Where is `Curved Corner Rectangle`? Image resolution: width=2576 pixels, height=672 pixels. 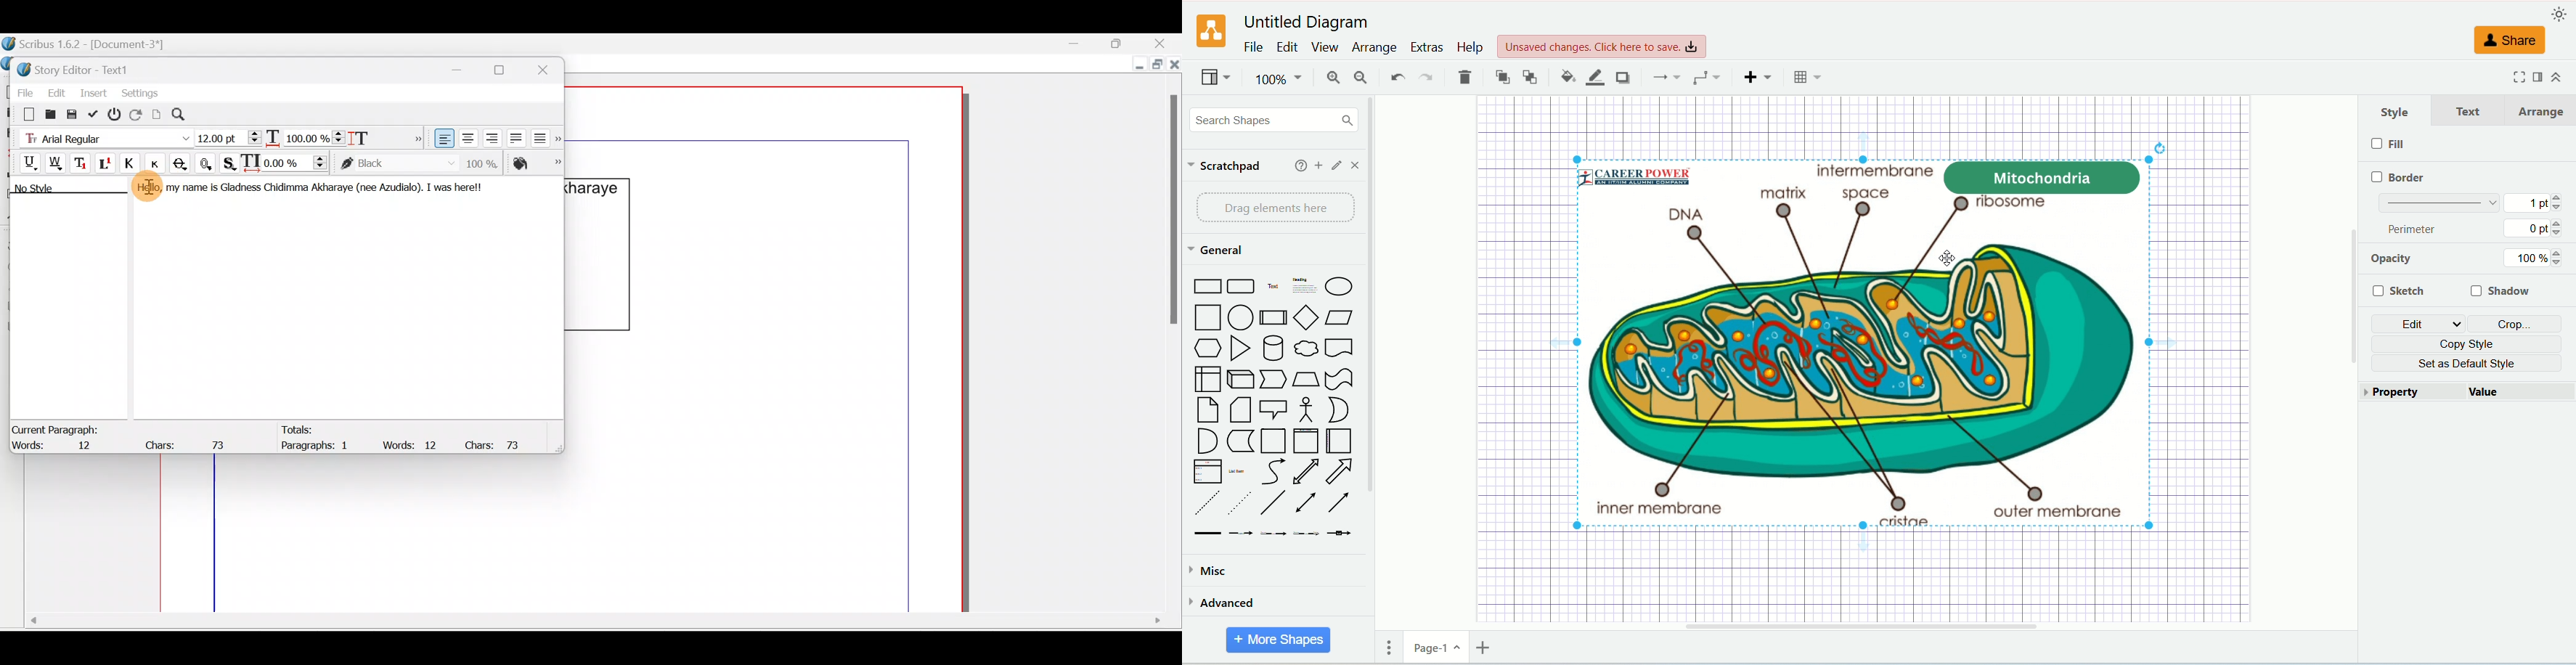
Curved Corner Rectangle is located at coordinates (1242, 287).